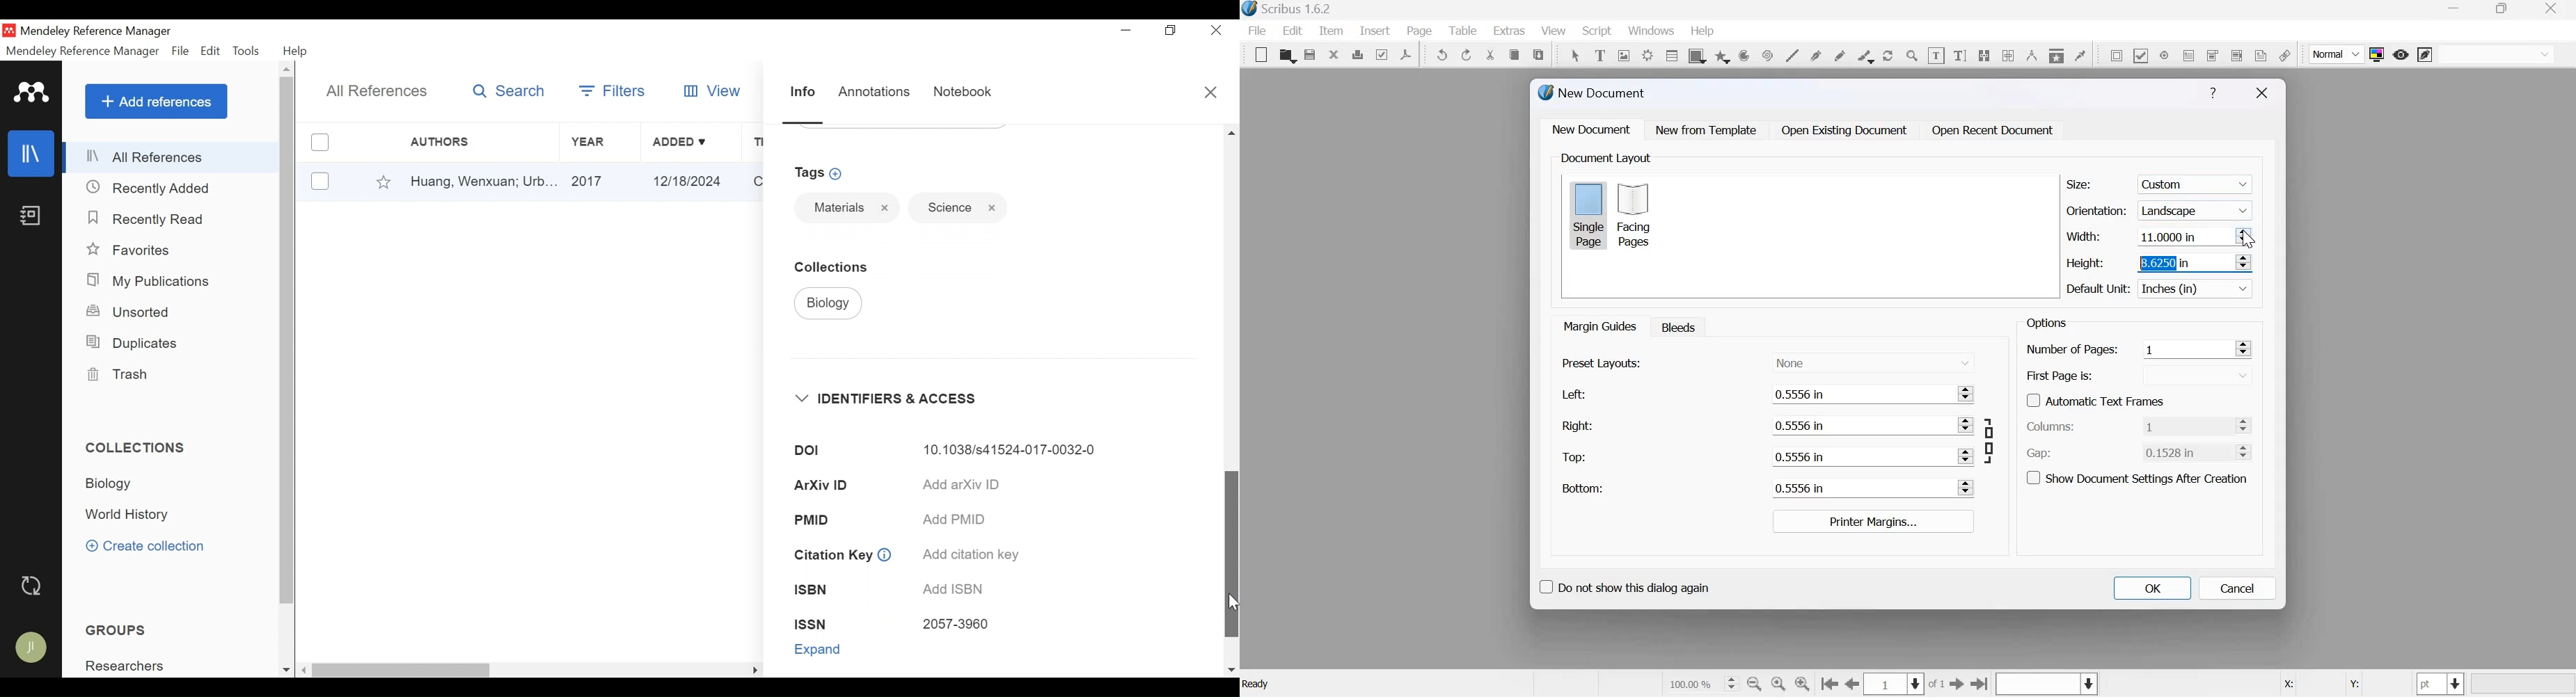 This screenshot has width=2576, height=700. I want to click on Notebook, so click(962, 92).